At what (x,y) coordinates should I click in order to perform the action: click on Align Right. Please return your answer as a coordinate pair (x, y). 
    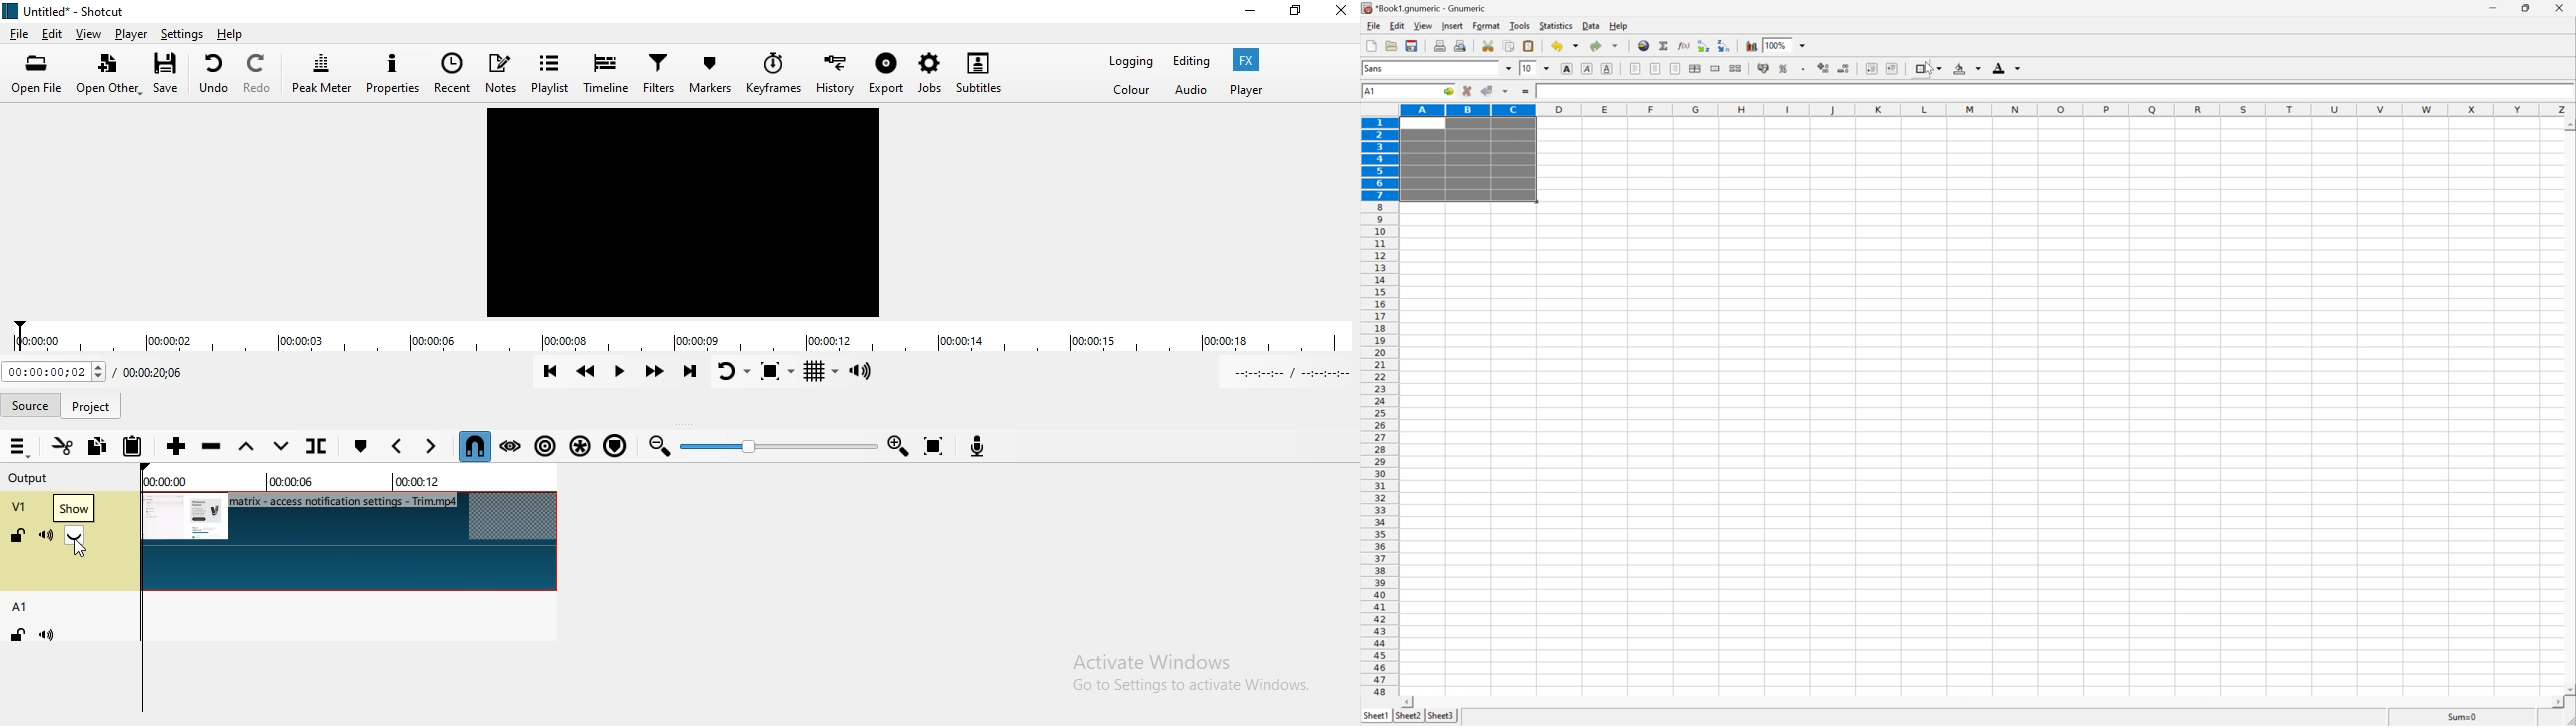
    Looking at the image, I should click on (1676, 68).